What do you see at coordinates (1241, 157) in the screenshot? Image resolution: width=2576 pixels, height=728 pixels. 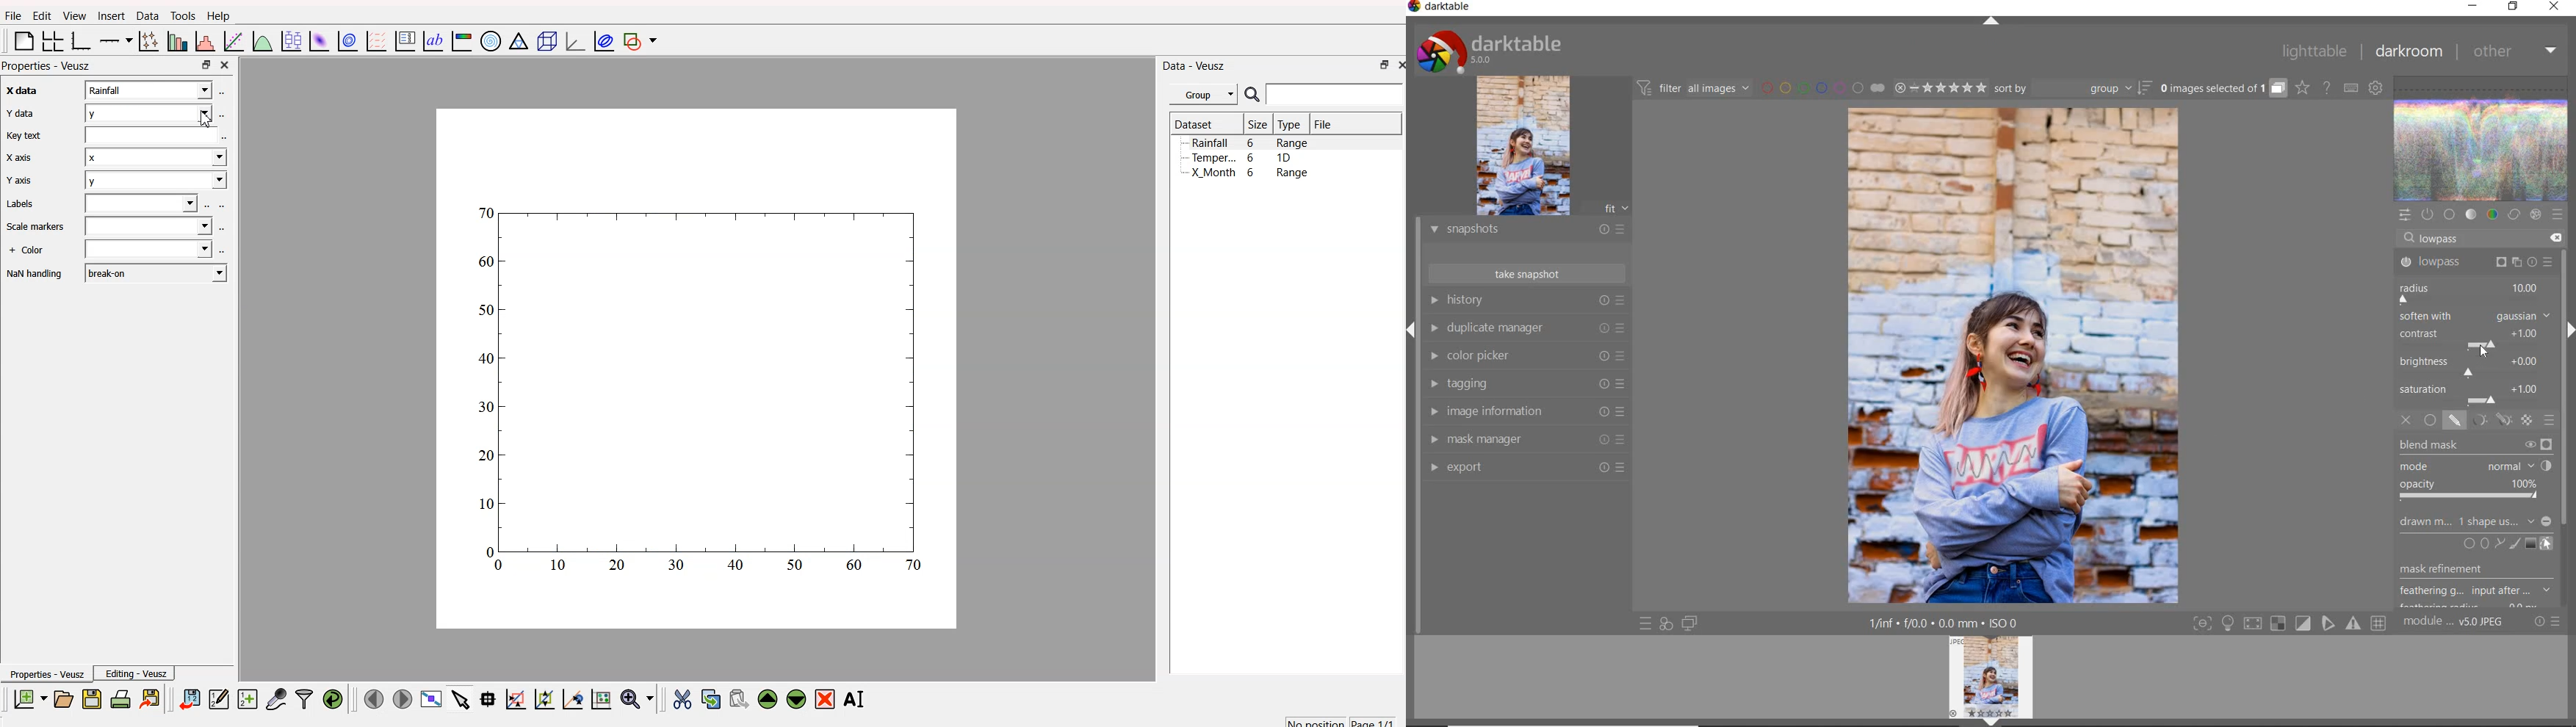 I see `Temper... 6 1D` at bounding box center [1241, 157].